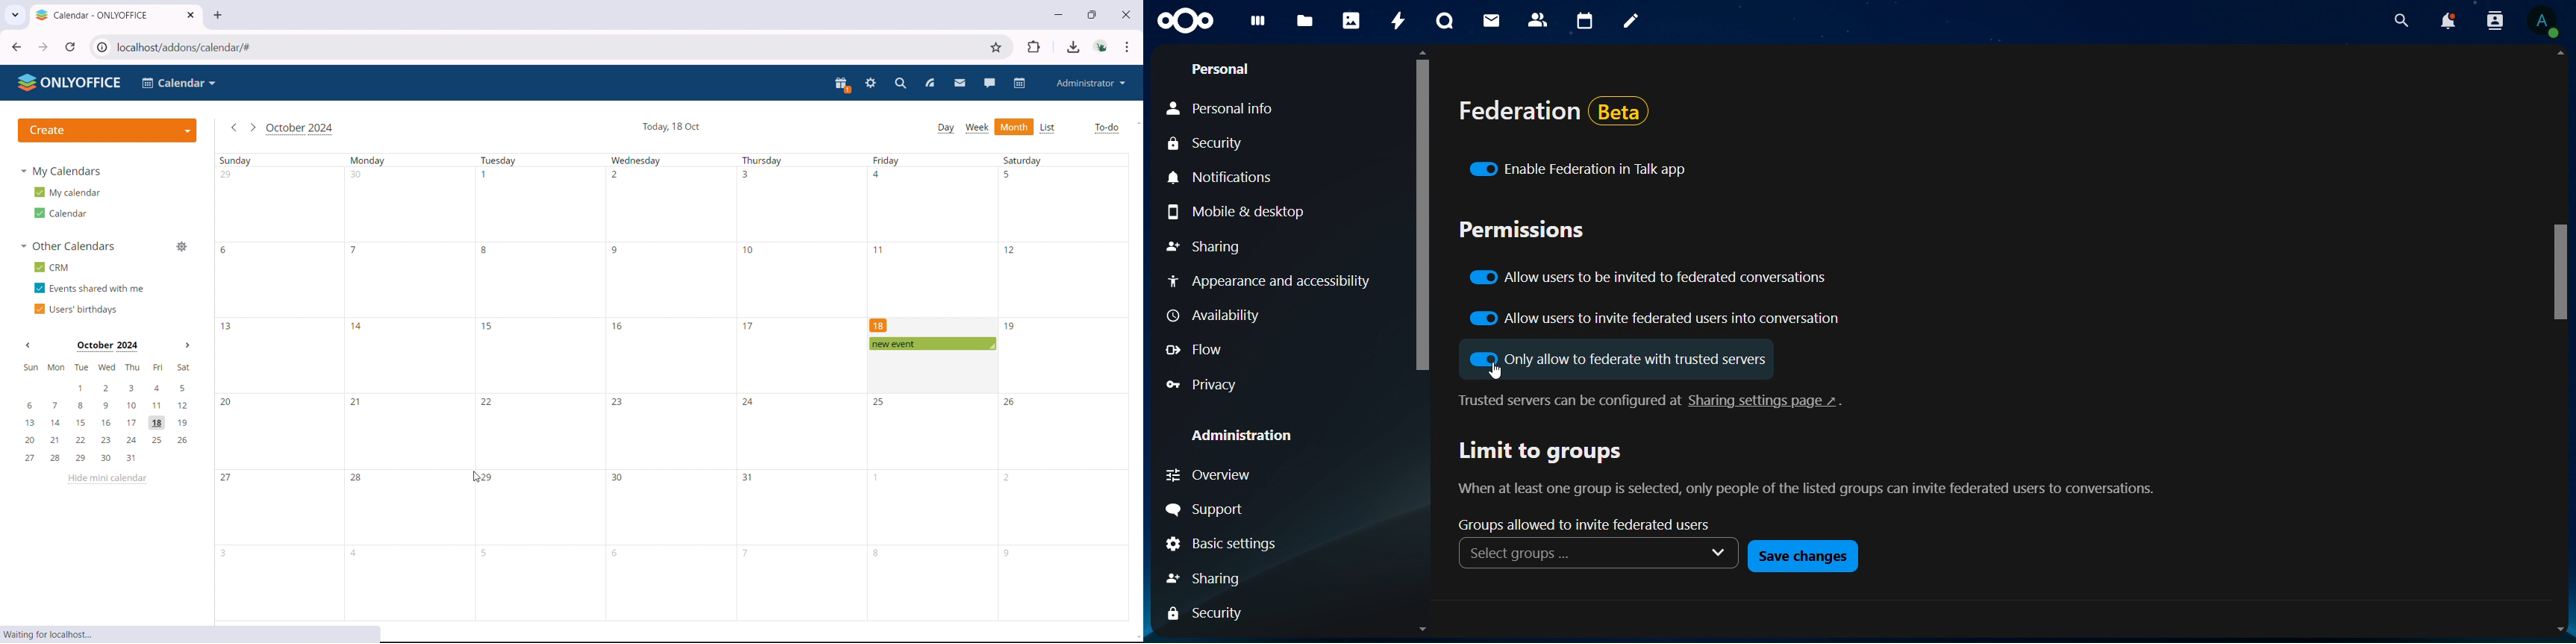 Image resolution: width=2576 pixels, height=644 pixels. Describe the element at coordinates (1049, 128) in the screenshot. I see `list` at that location.